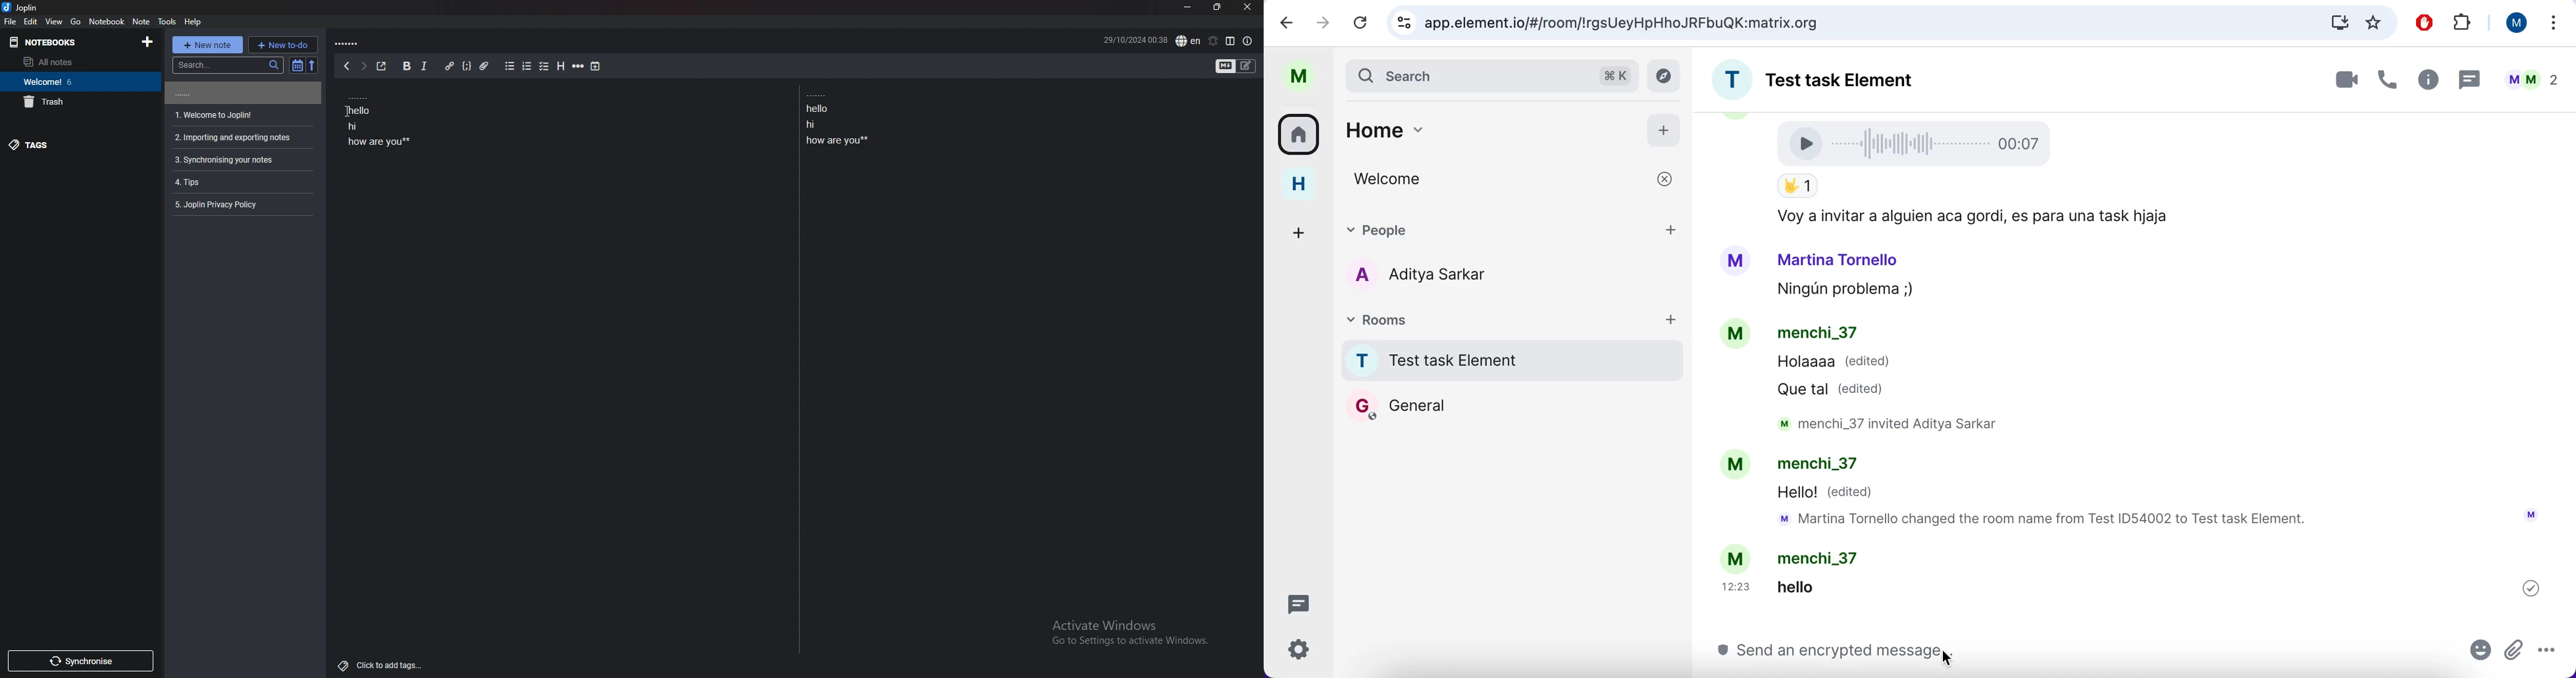  What do you see at coordinates (1671, 318) in the screenshot?
I see `add` at bounding box center [1671, 318].